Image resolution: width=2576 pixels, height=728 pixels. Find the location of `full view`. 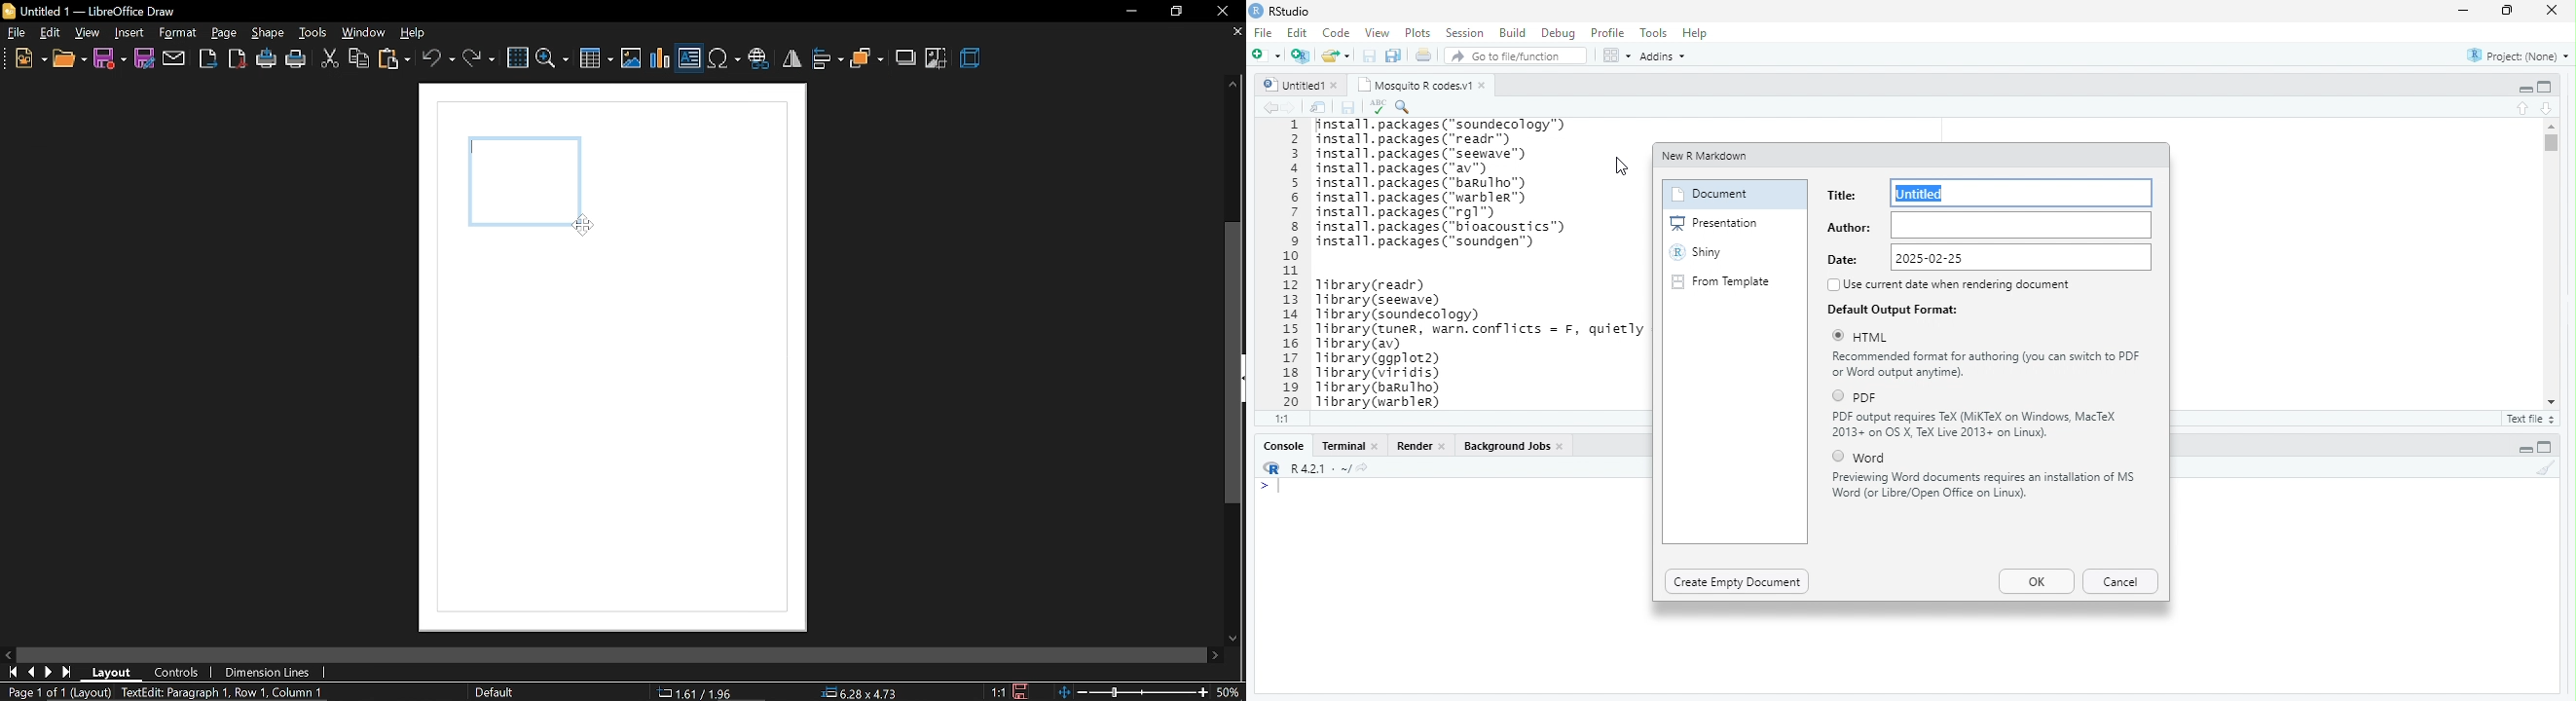

full view is located at coordinates (2545, 447).